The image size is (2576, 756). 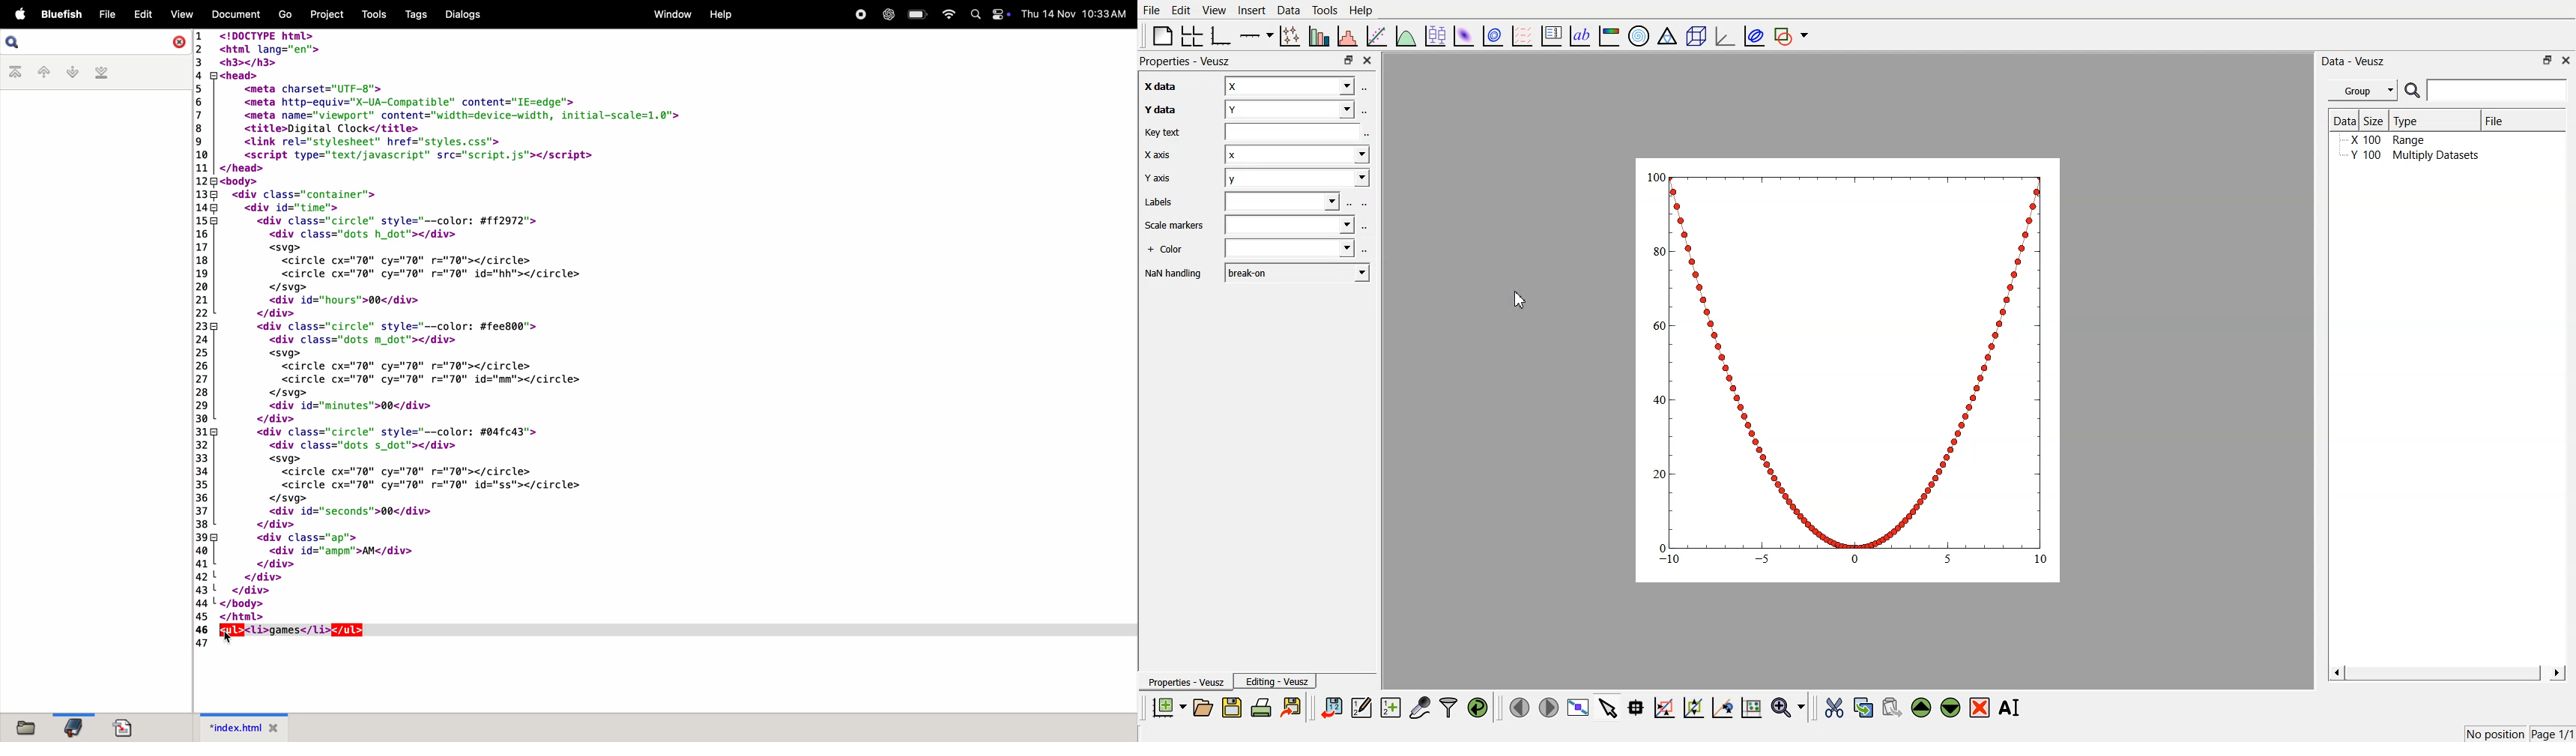 What do you see at coordinates (1288, 249) in the screenshot?
I see `+ Color field` at bounding box center [1288, 249].